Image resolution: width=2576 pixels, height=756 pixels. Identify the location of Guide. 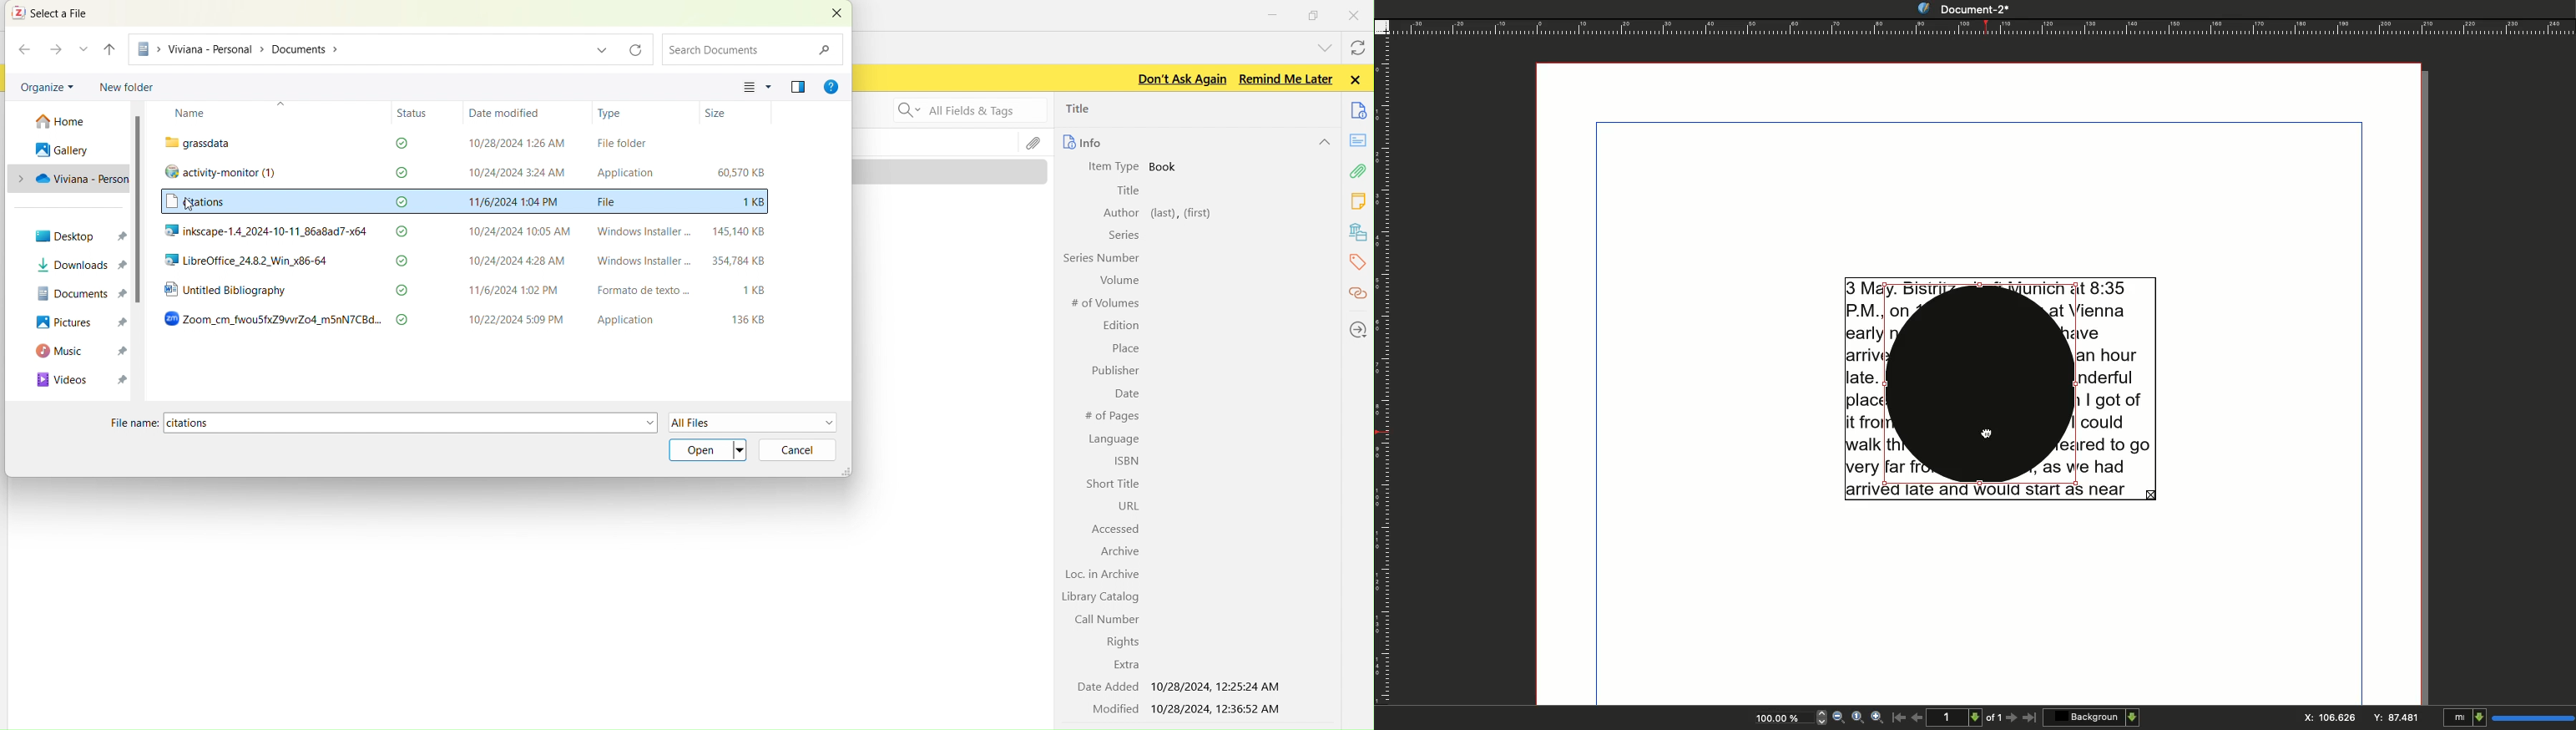
(1381, 26).